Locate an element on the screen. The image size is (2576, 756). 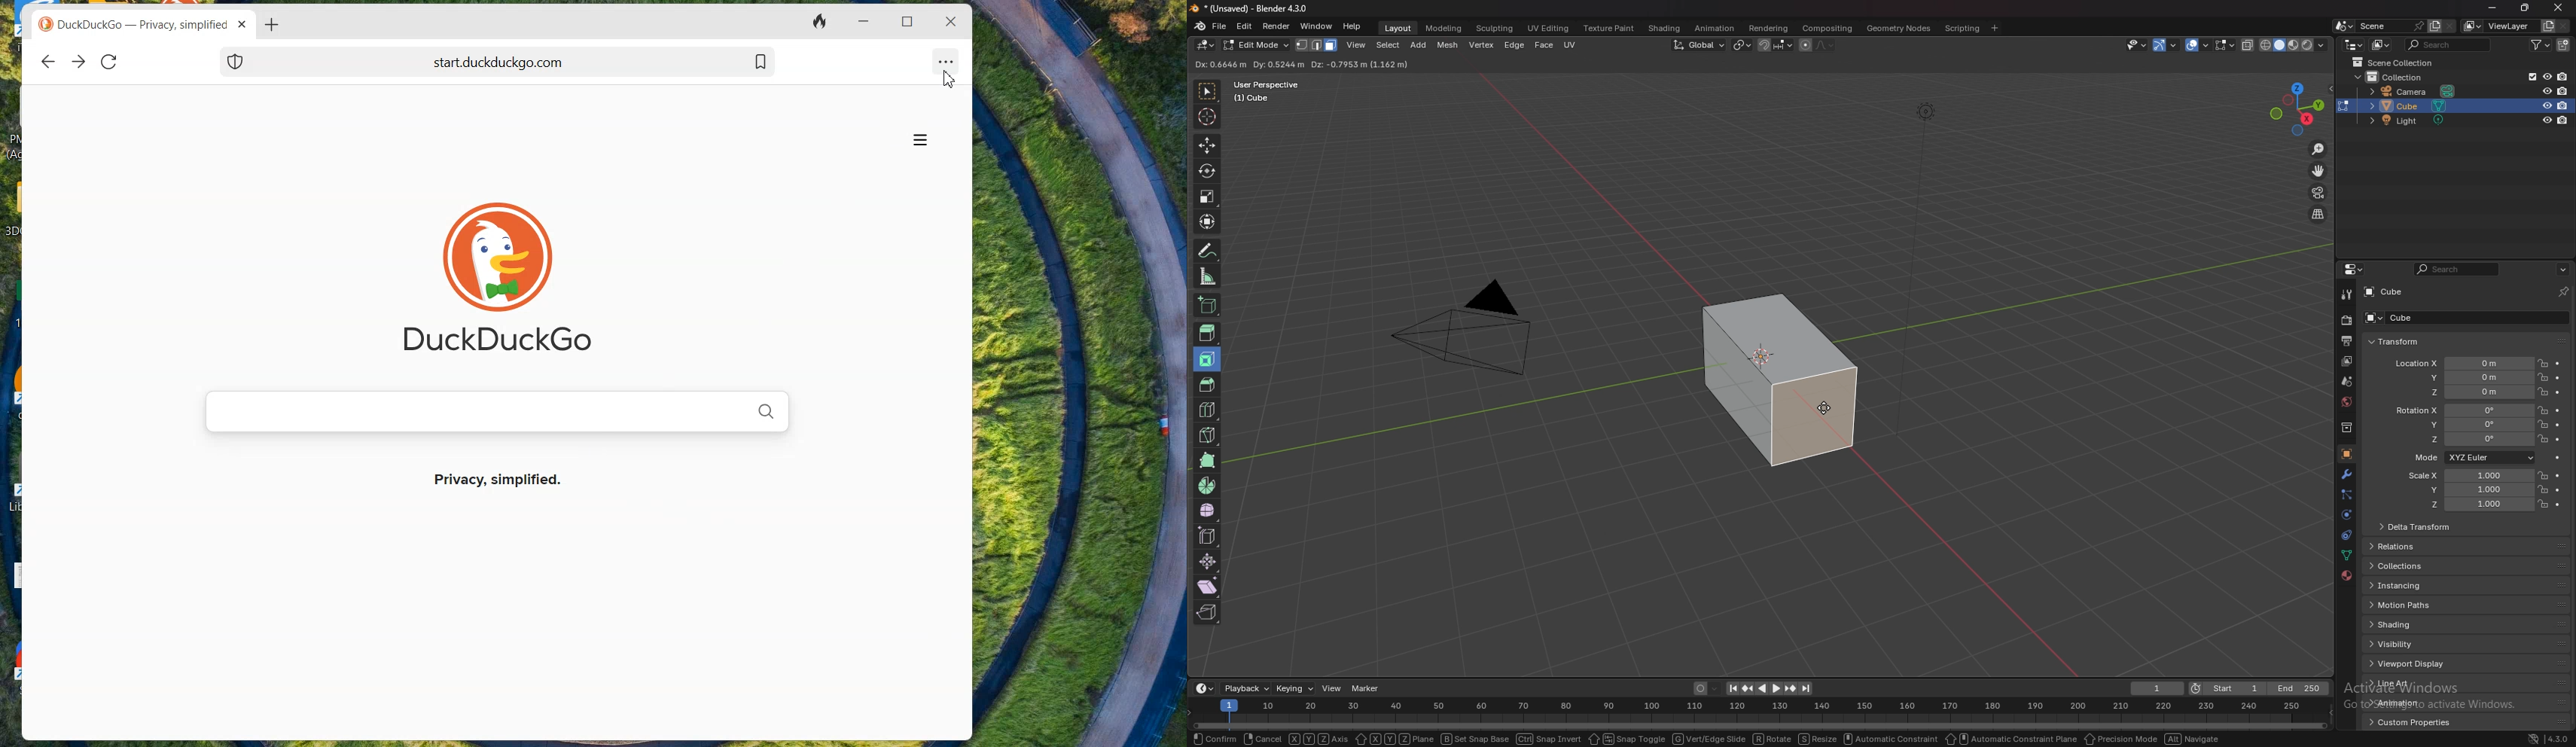
render is located at coordinates (2346, 321).